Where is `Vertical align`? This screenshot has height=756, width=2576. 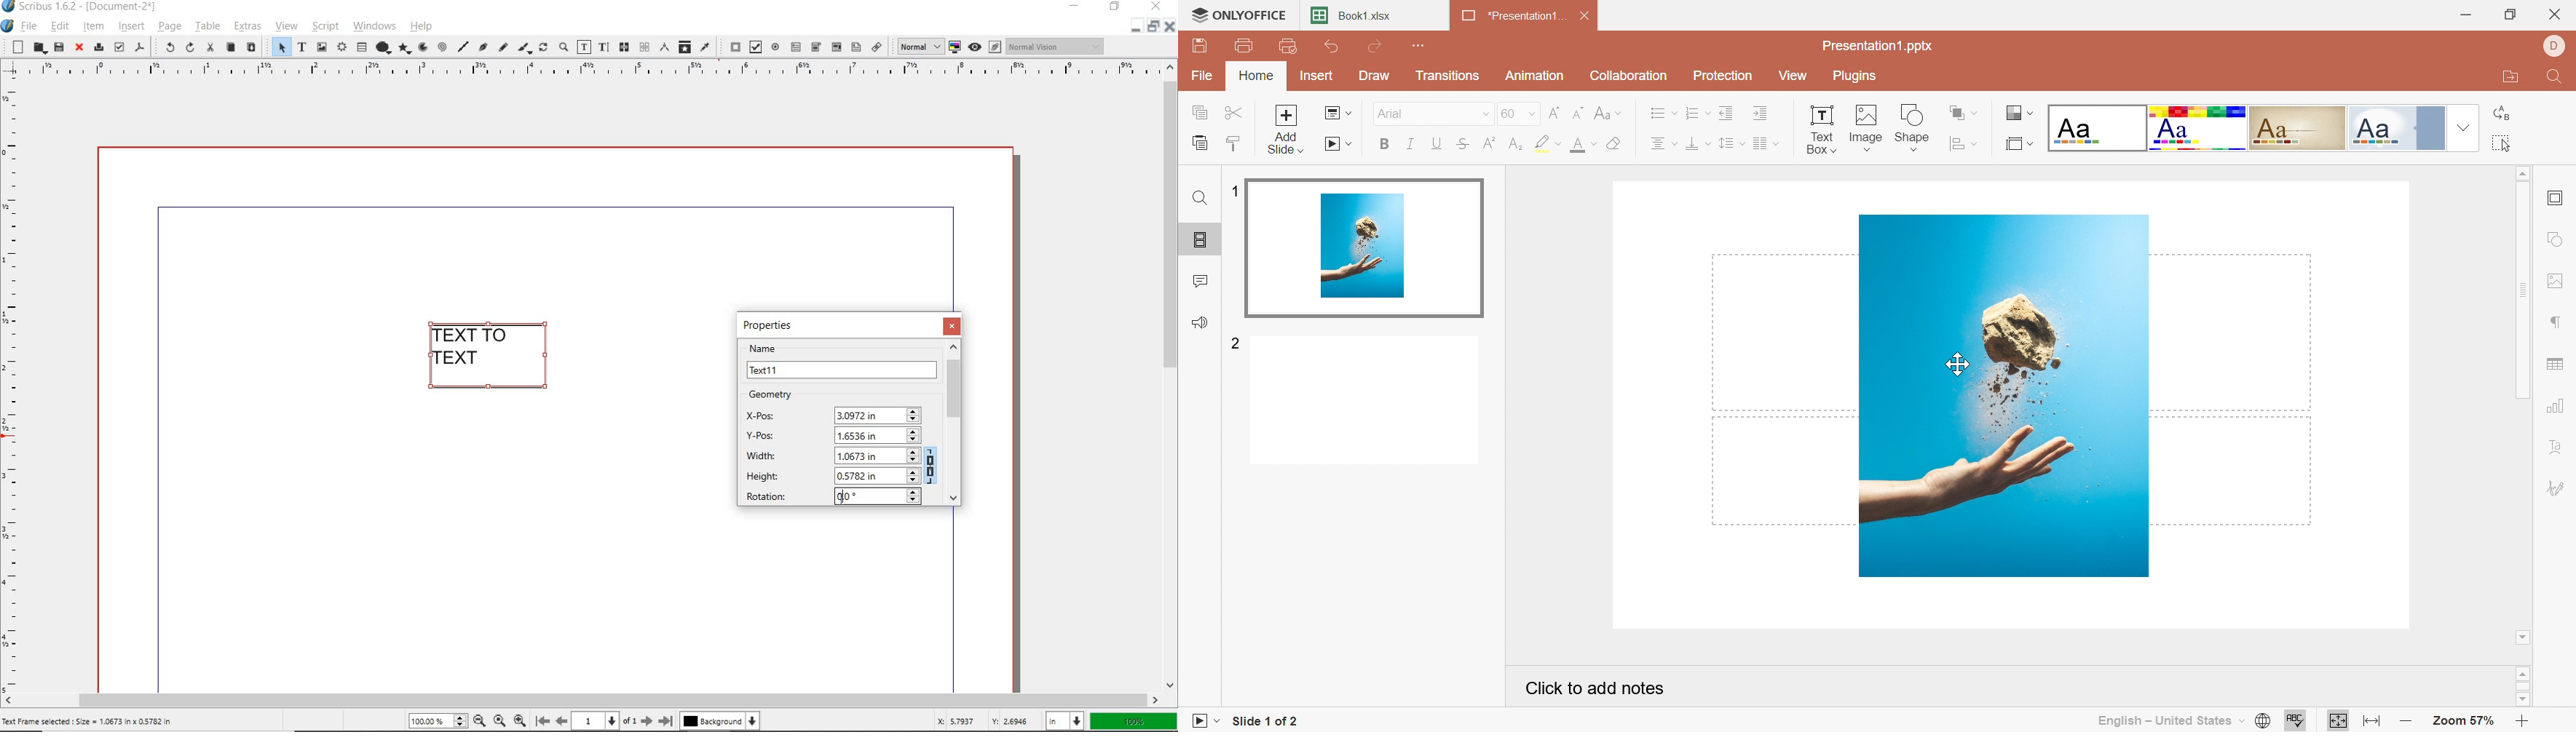 Vertical align is located at coordinates (1698, 141).